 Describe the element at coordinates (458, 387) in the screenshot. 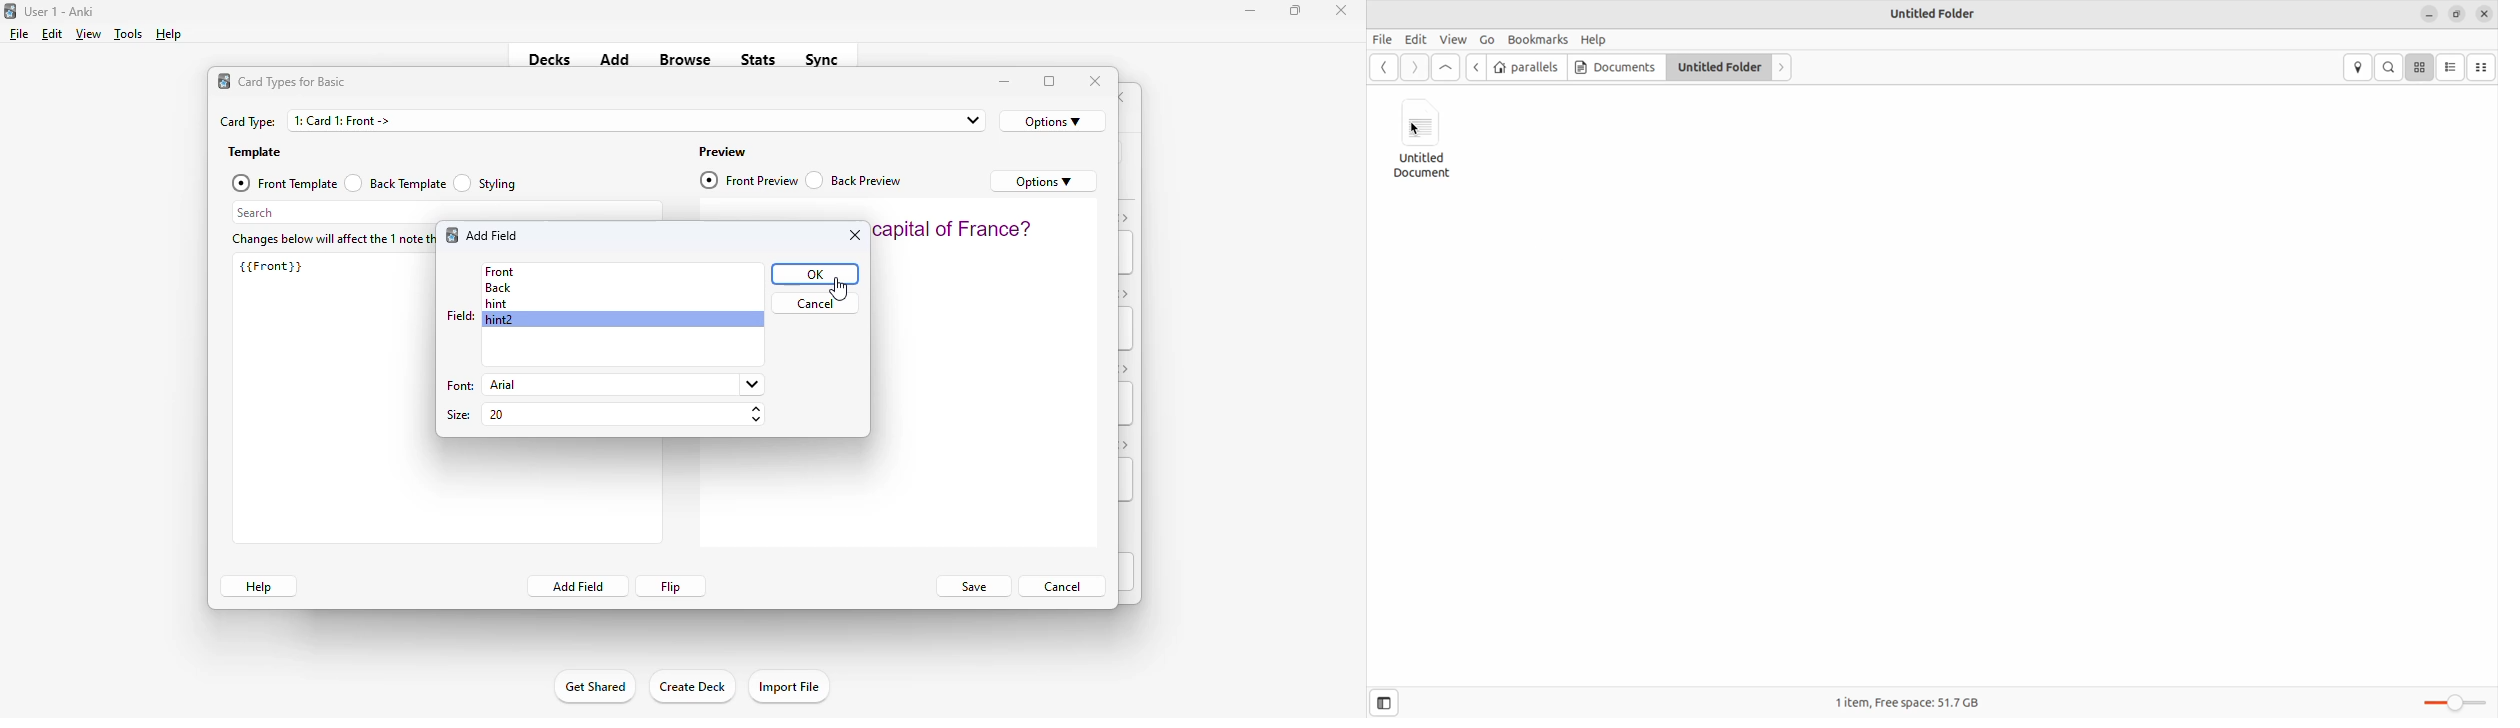

I see `font` at that location.